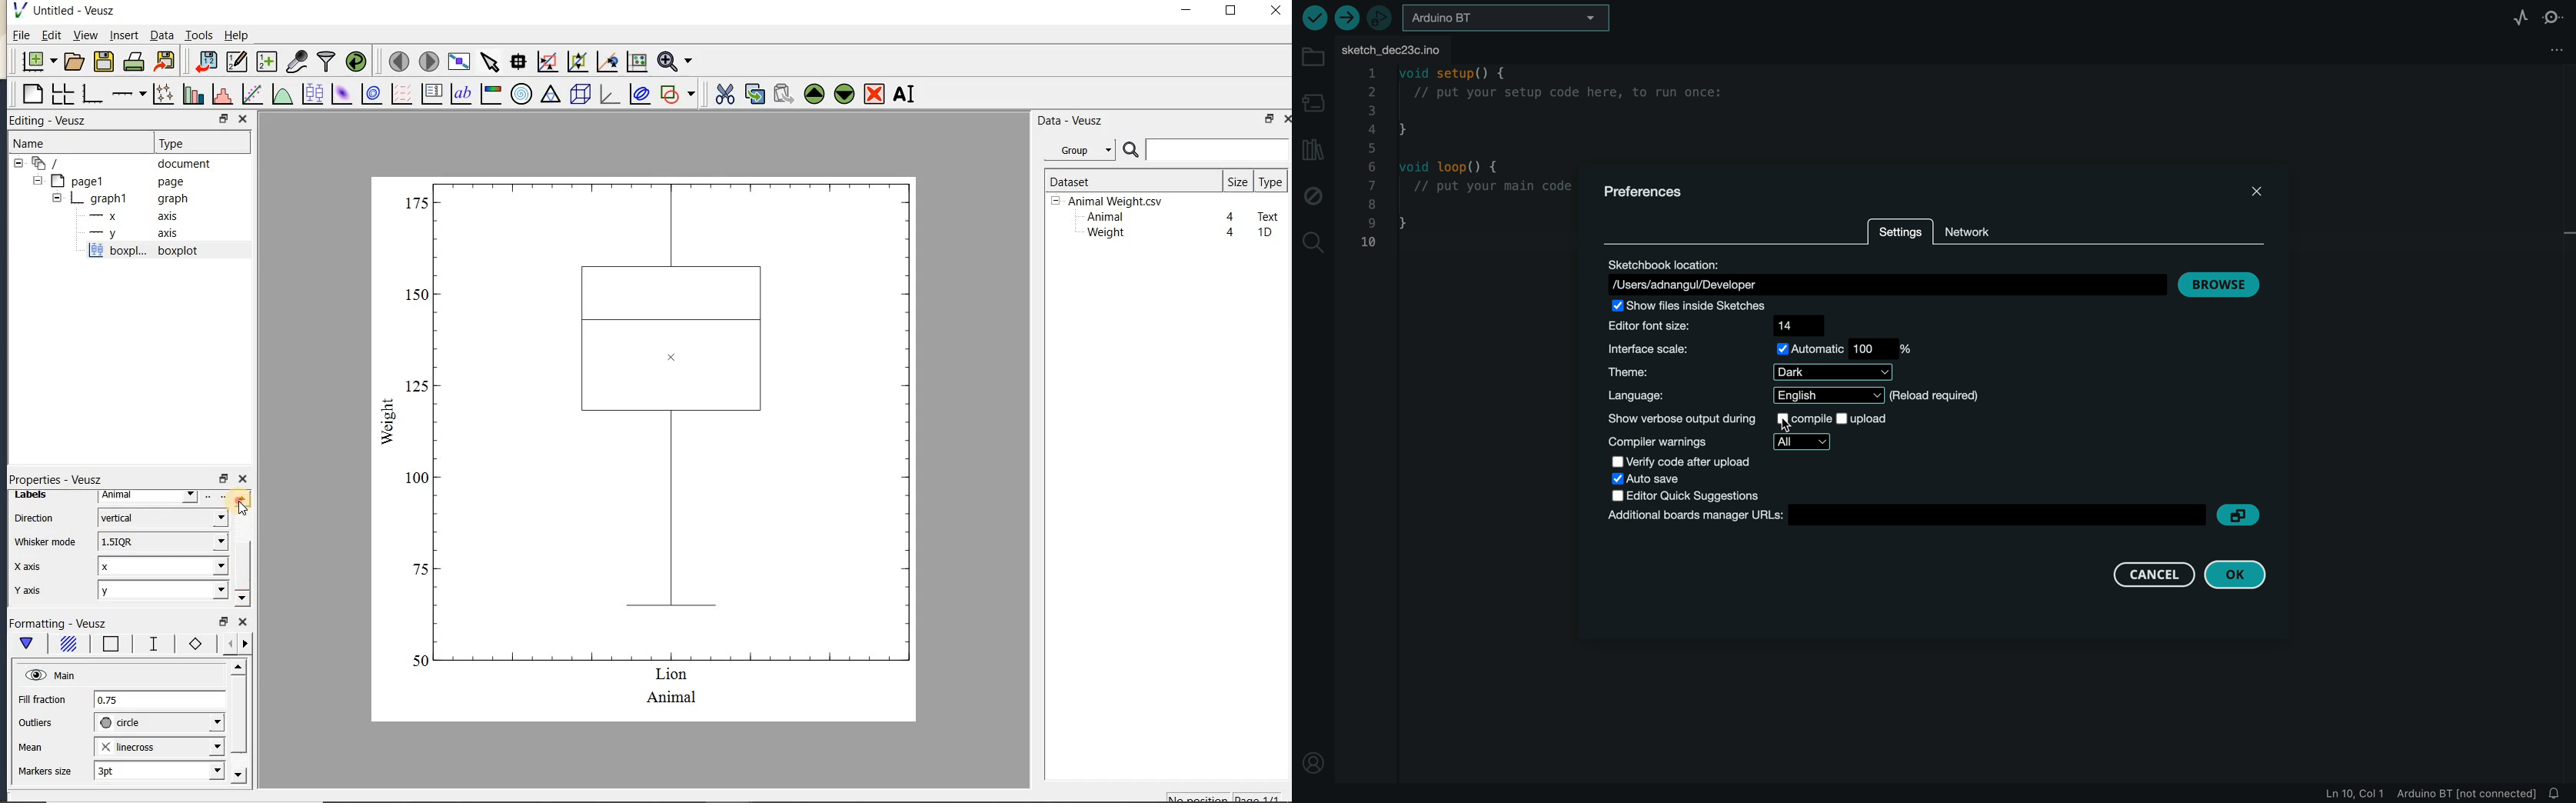 This screenshot has width=2576, height=812. What do you see at coordinates (873, 95) in the screenshot?
I see `remove the selected widget` at bounding box center [873, 95].